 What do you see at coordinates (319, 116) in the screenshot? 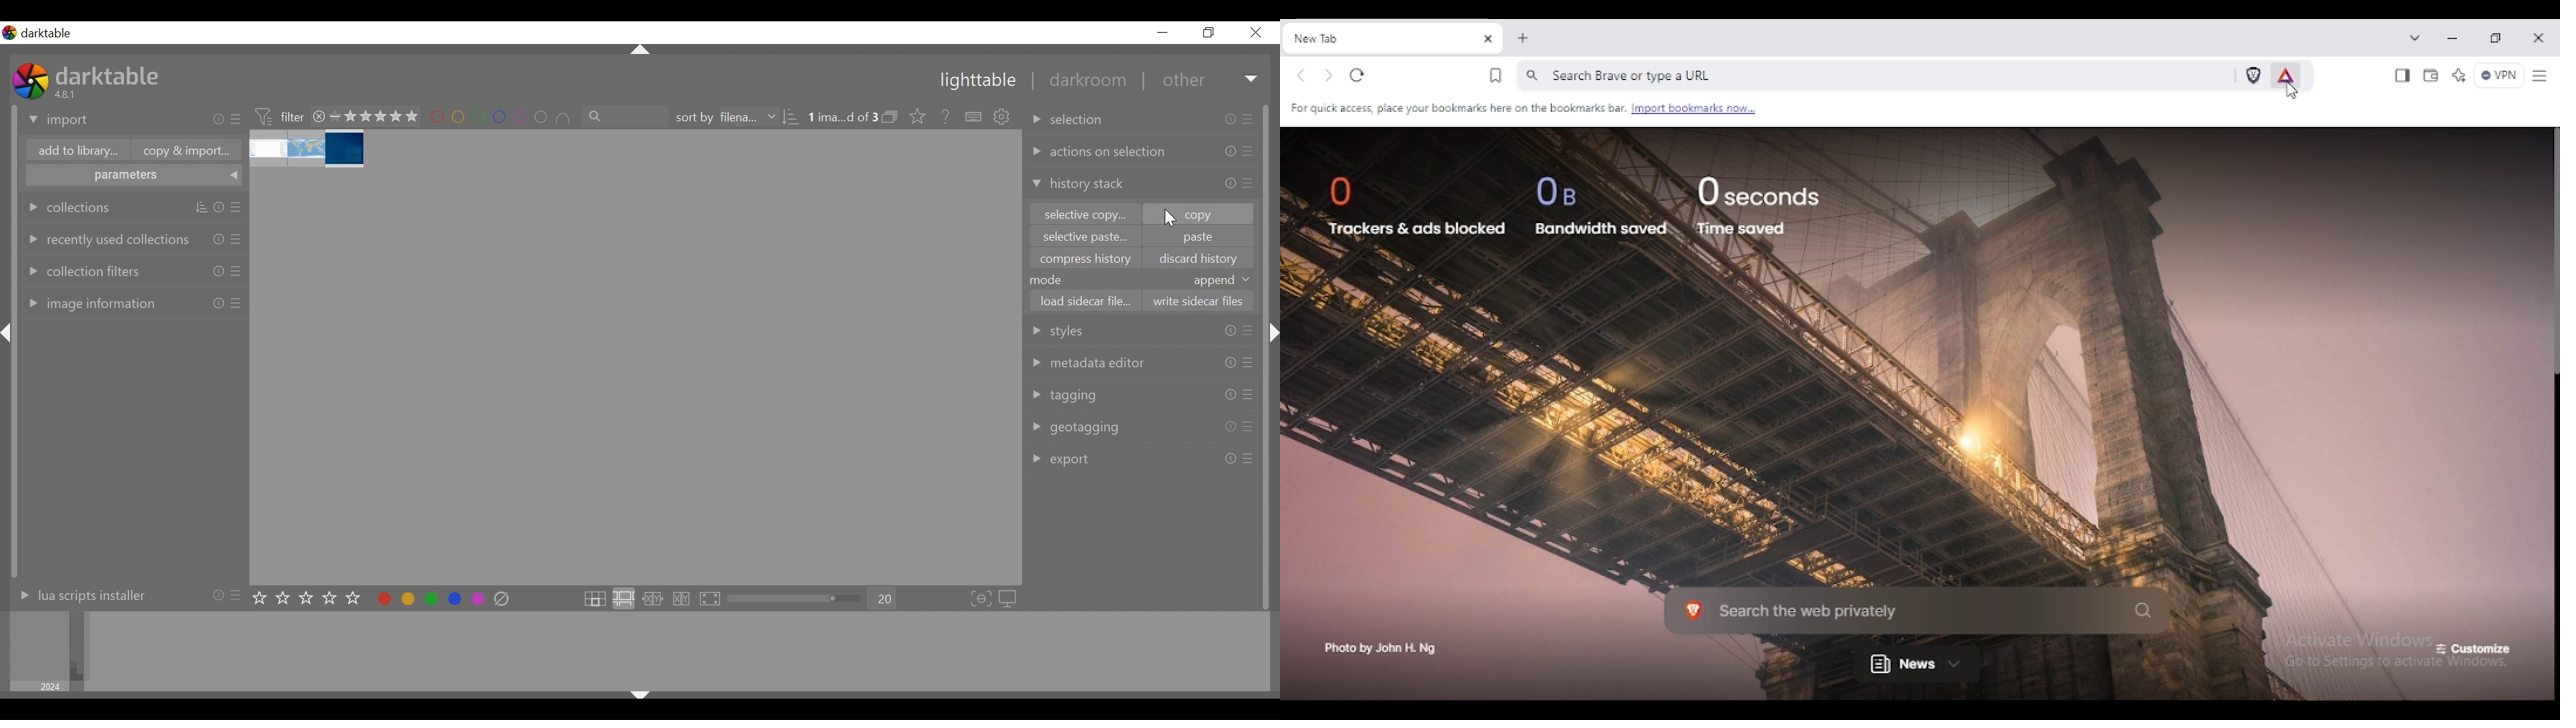
I see `close` at bounding box center [319, 116].